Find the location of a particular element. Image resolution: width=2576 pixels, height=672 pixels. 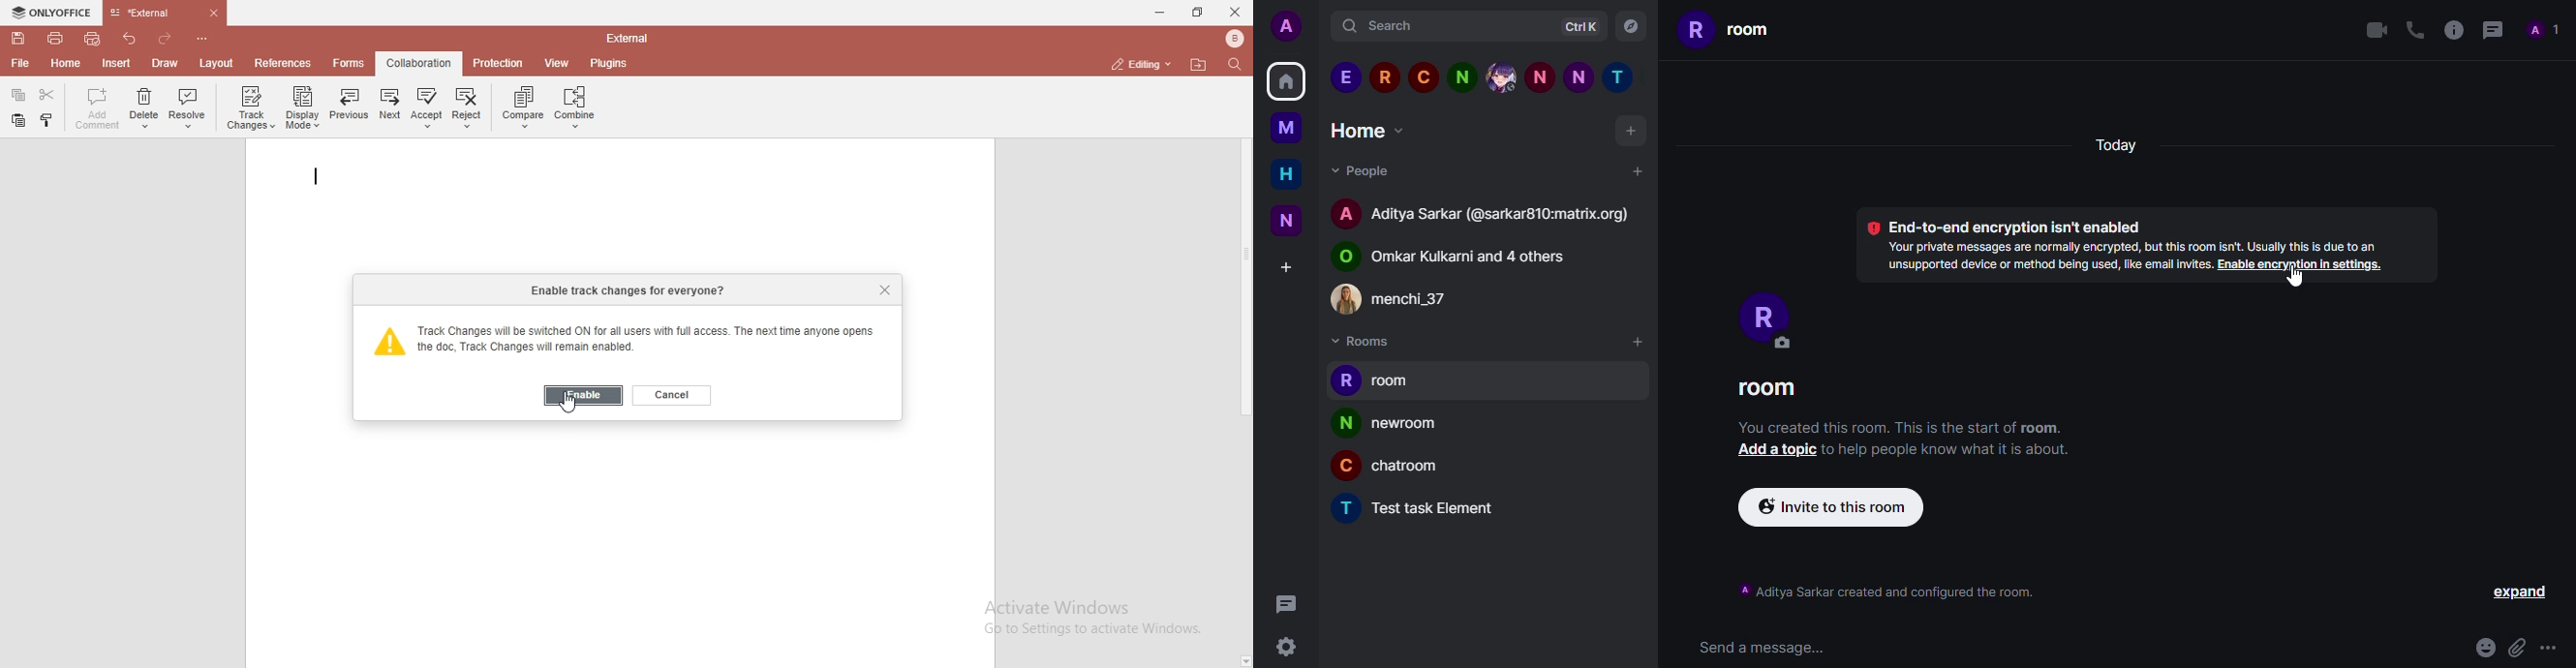

references is located at coordinates (285, 62).